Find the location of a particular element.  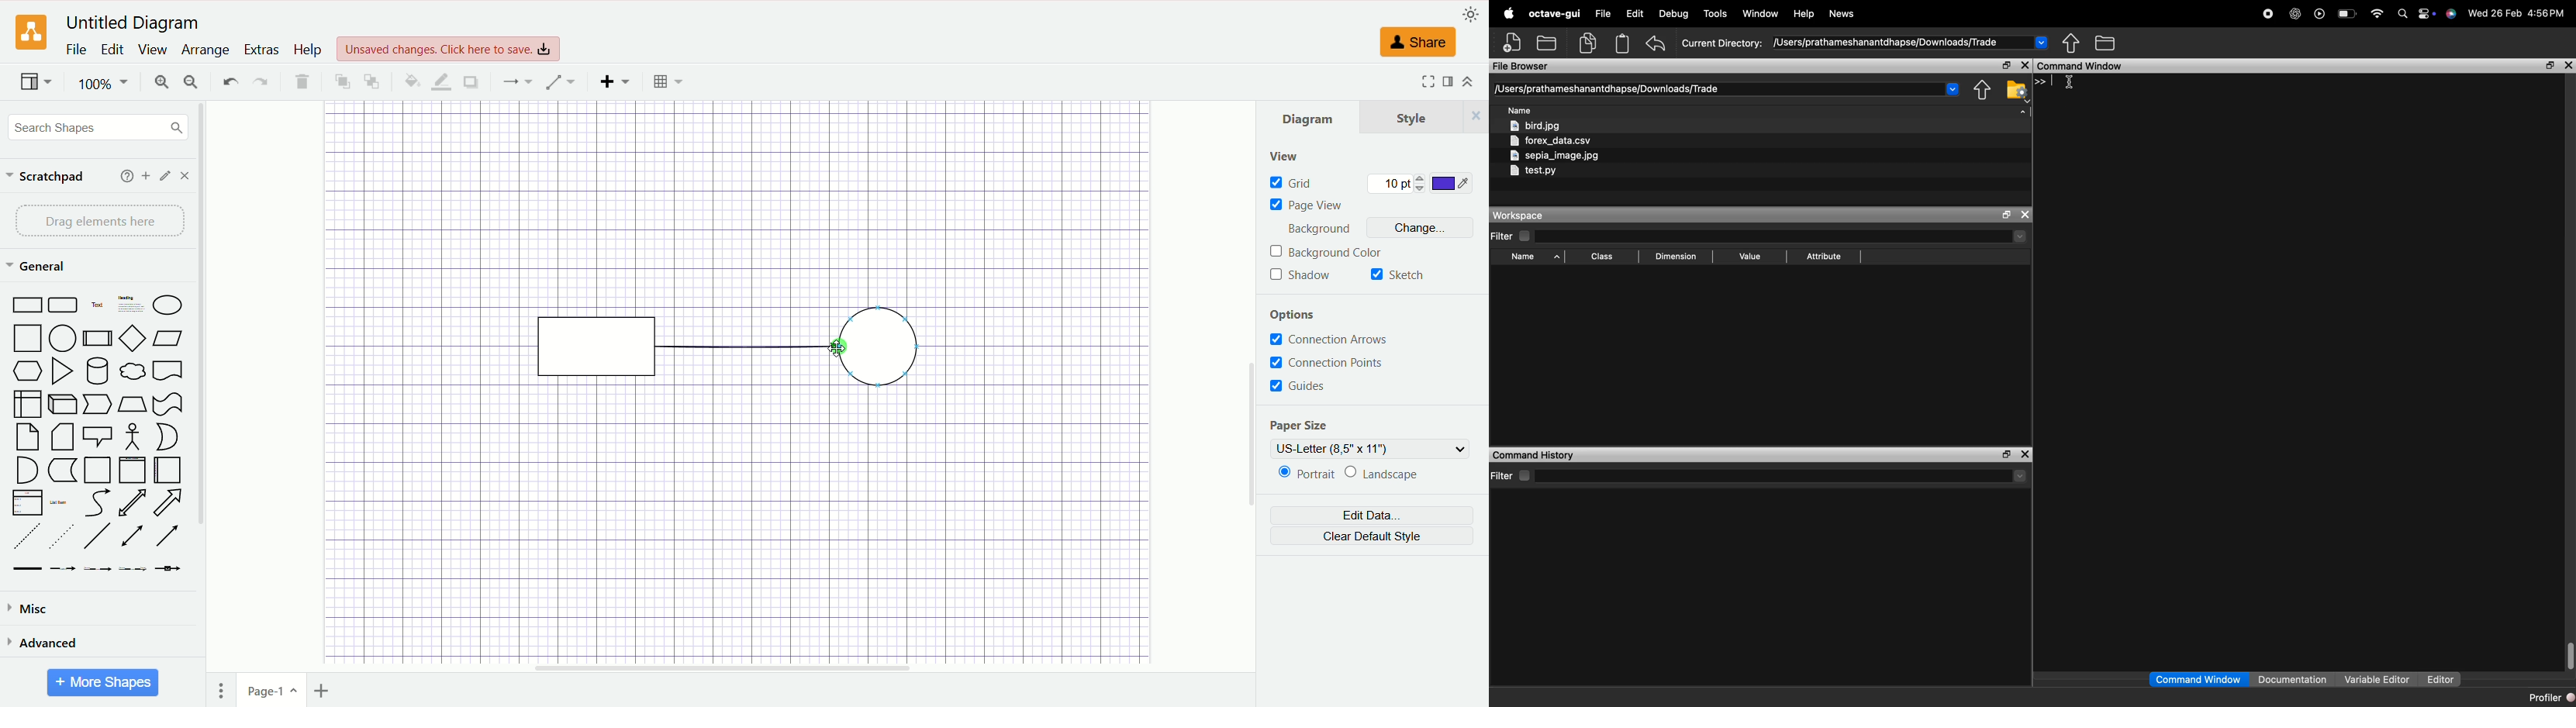

Ellipse is located at coordinates (167, 306).